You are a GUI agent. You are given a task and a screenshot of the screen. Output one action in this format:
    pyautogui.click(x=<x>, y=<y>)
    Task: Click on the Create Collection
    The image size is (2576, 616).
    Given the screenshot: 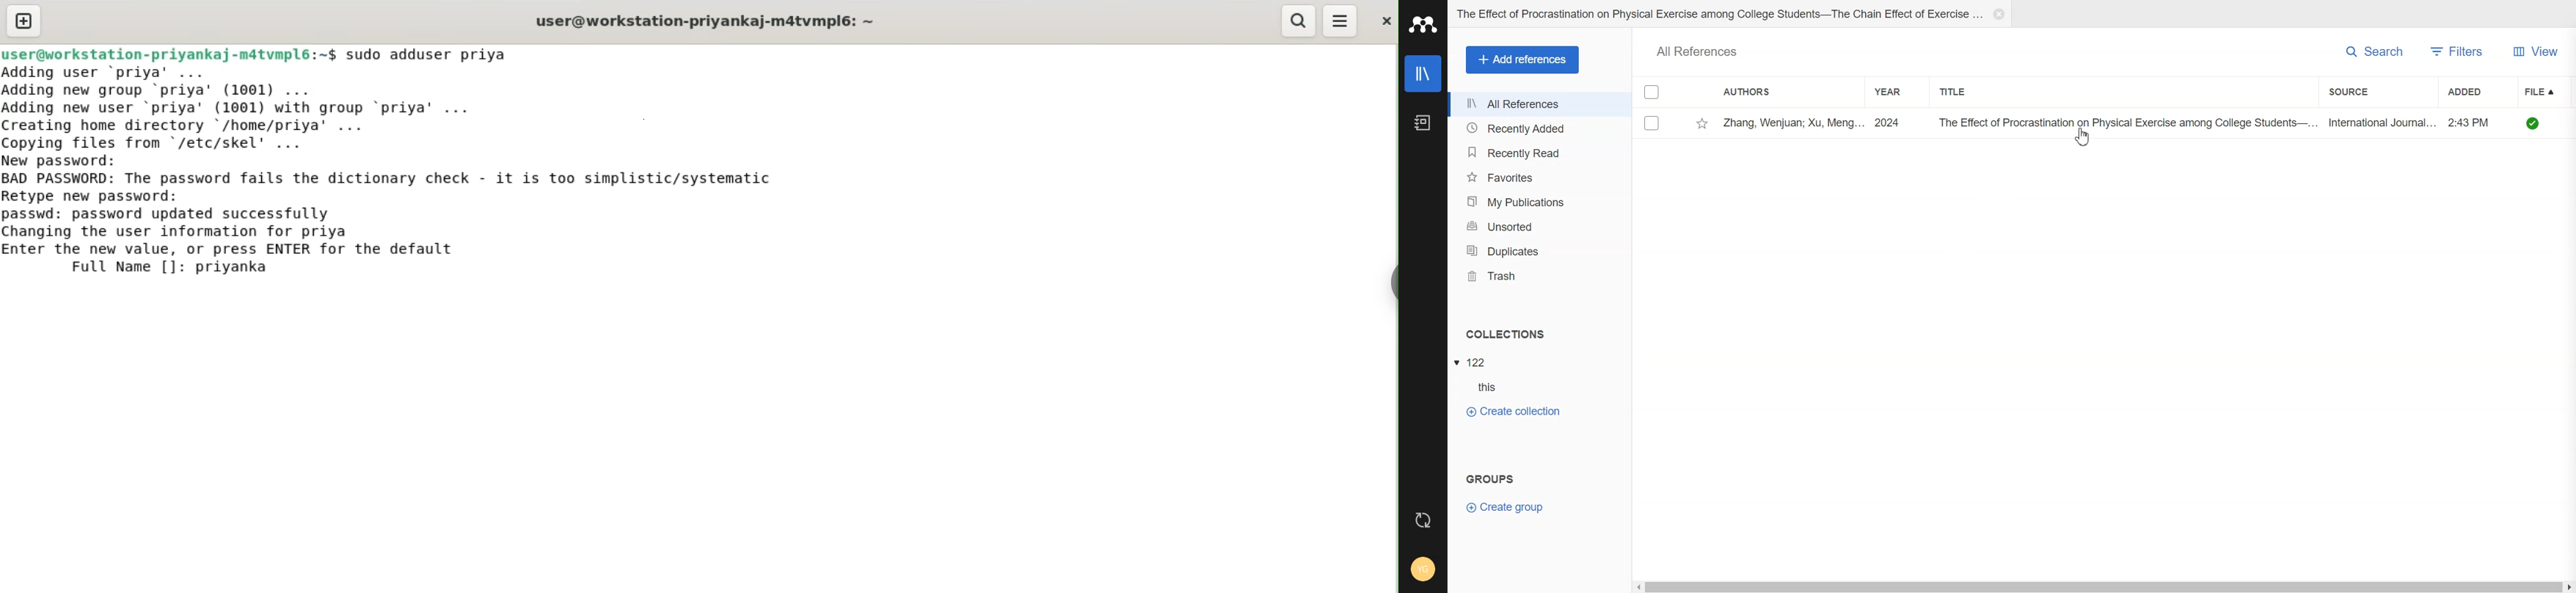 What is the action you would take?
    pyautogui.click(x=1513, y=411)
    